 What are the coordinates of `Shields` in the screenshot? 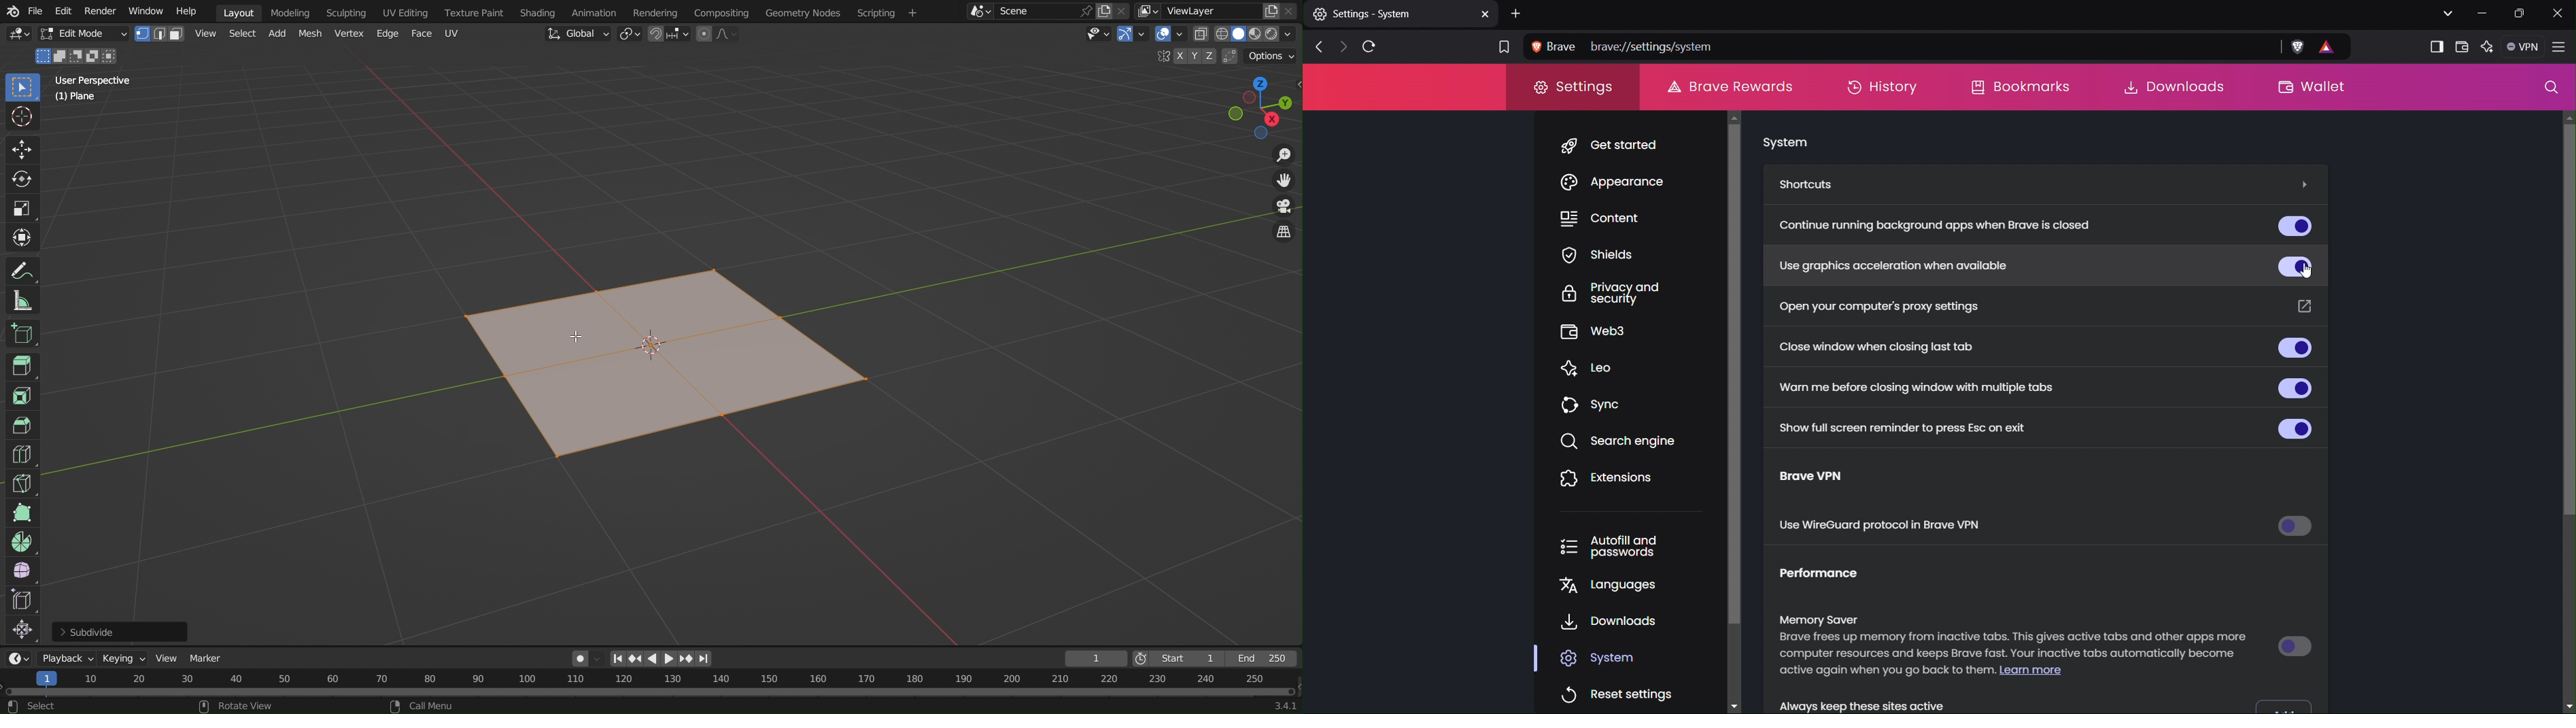 It's located at (1614, 255).